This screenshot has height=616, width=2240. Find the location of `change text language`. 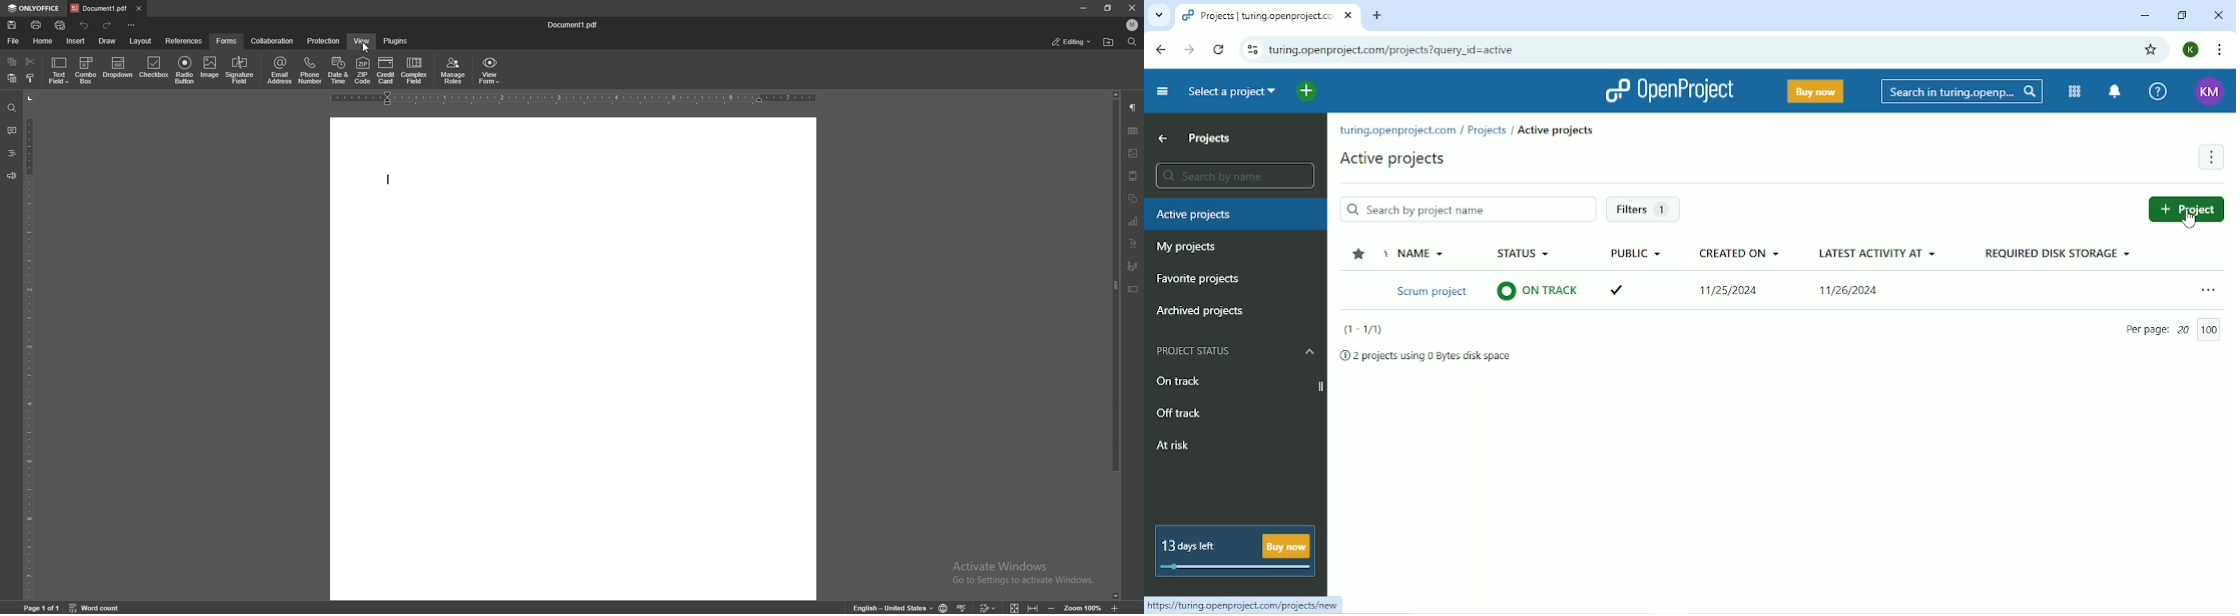

change text language is located at coordinates (888, 606).